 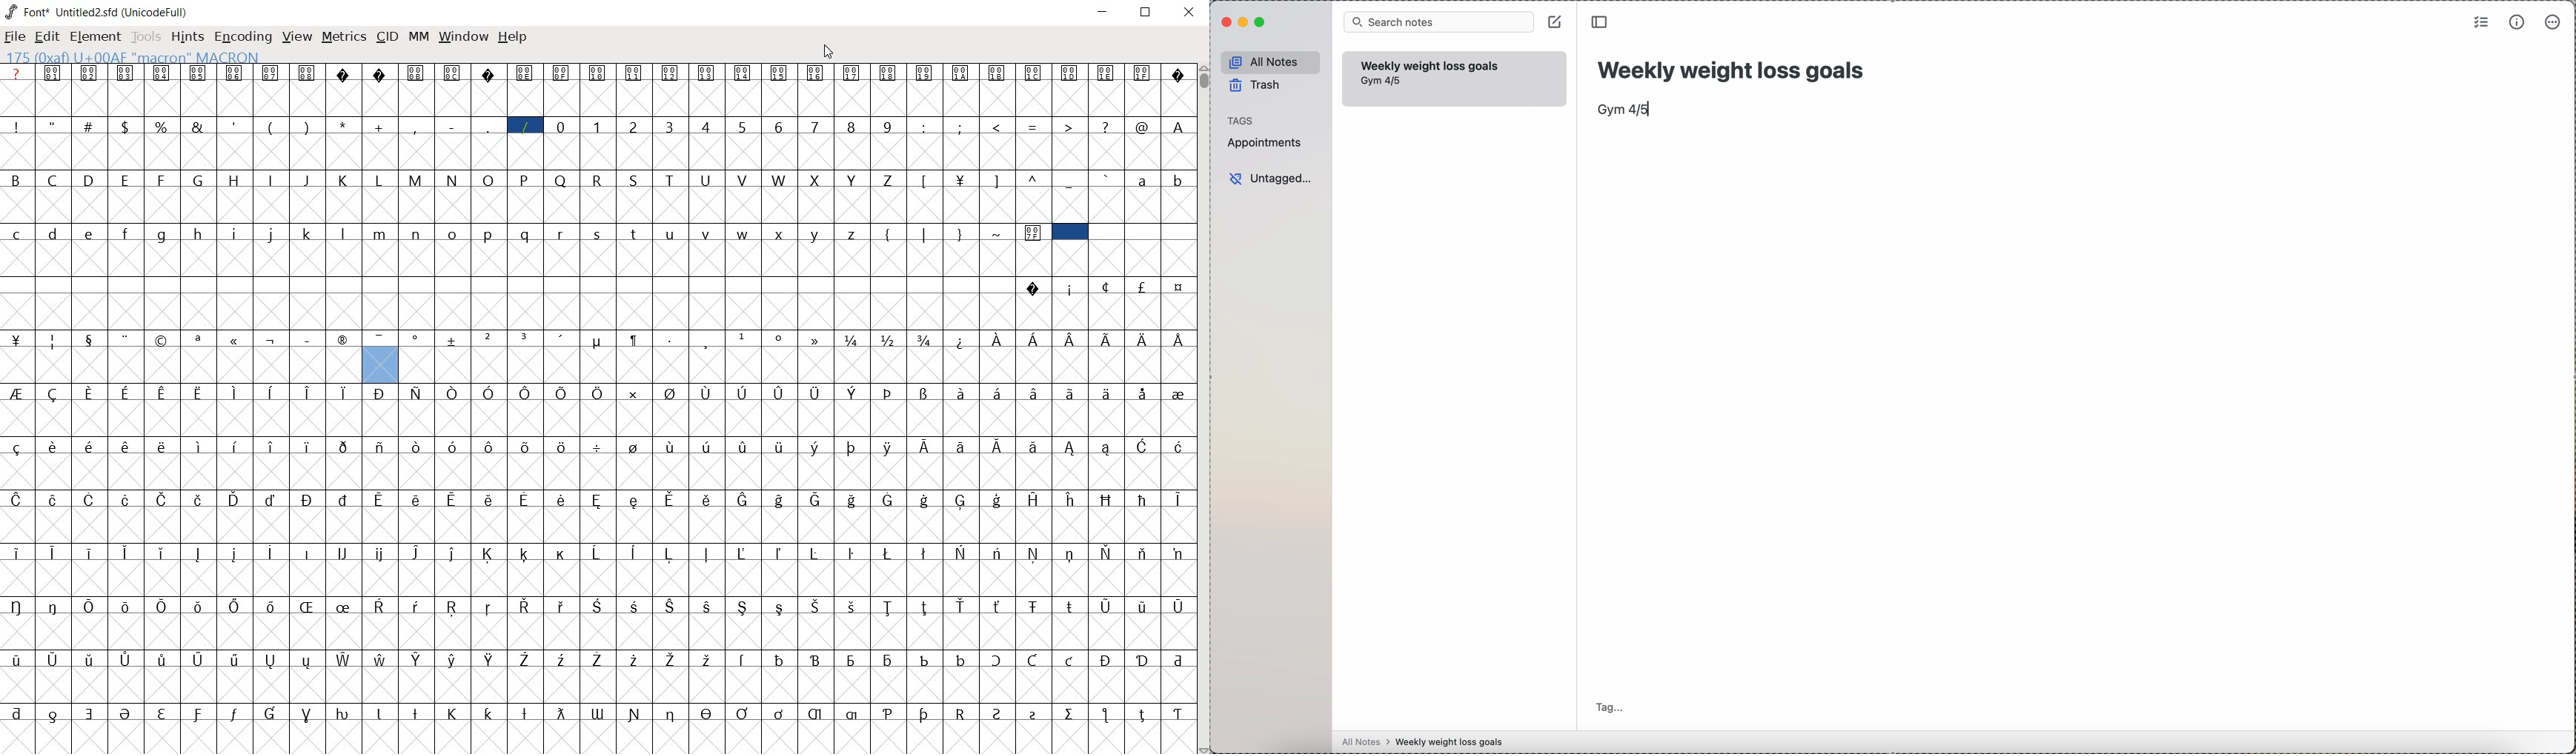 I want to click on ?, so click(x=1104, y=125).